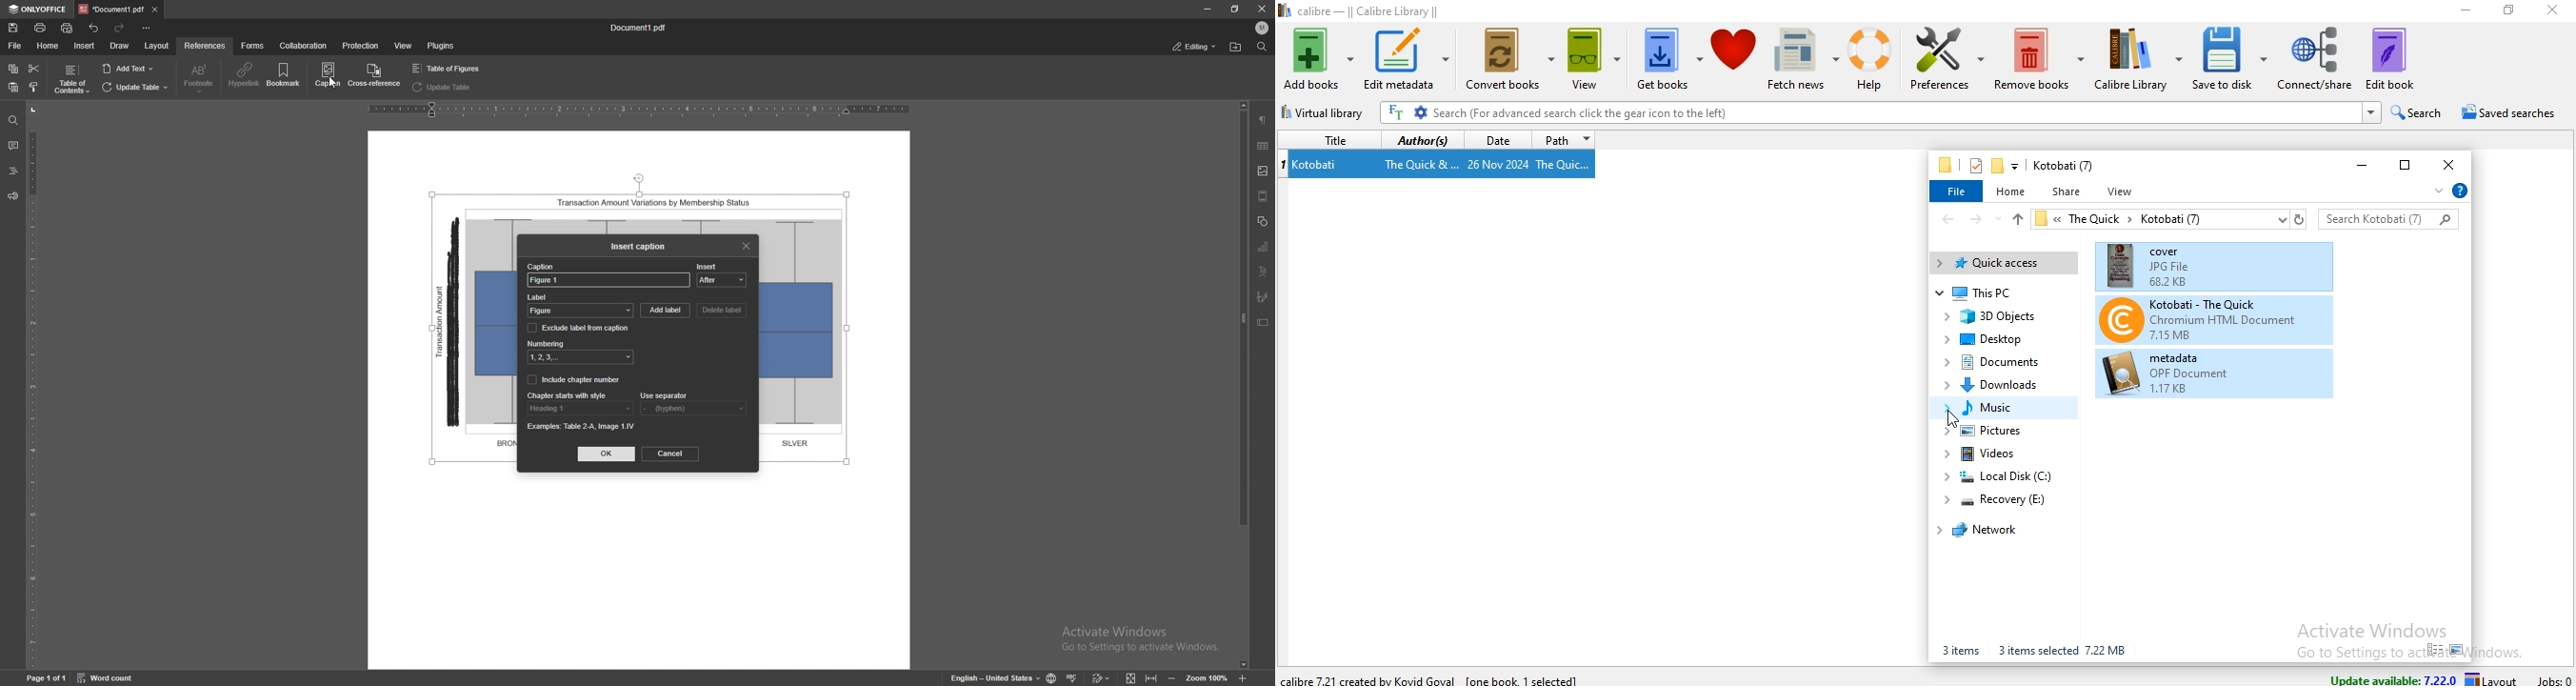 Image resolution: width=2576 pixels, height=700 pixels. What do you see at coordinates (84, 46) in the screenshot?
I see `insert` at bounding box center [84, 46].